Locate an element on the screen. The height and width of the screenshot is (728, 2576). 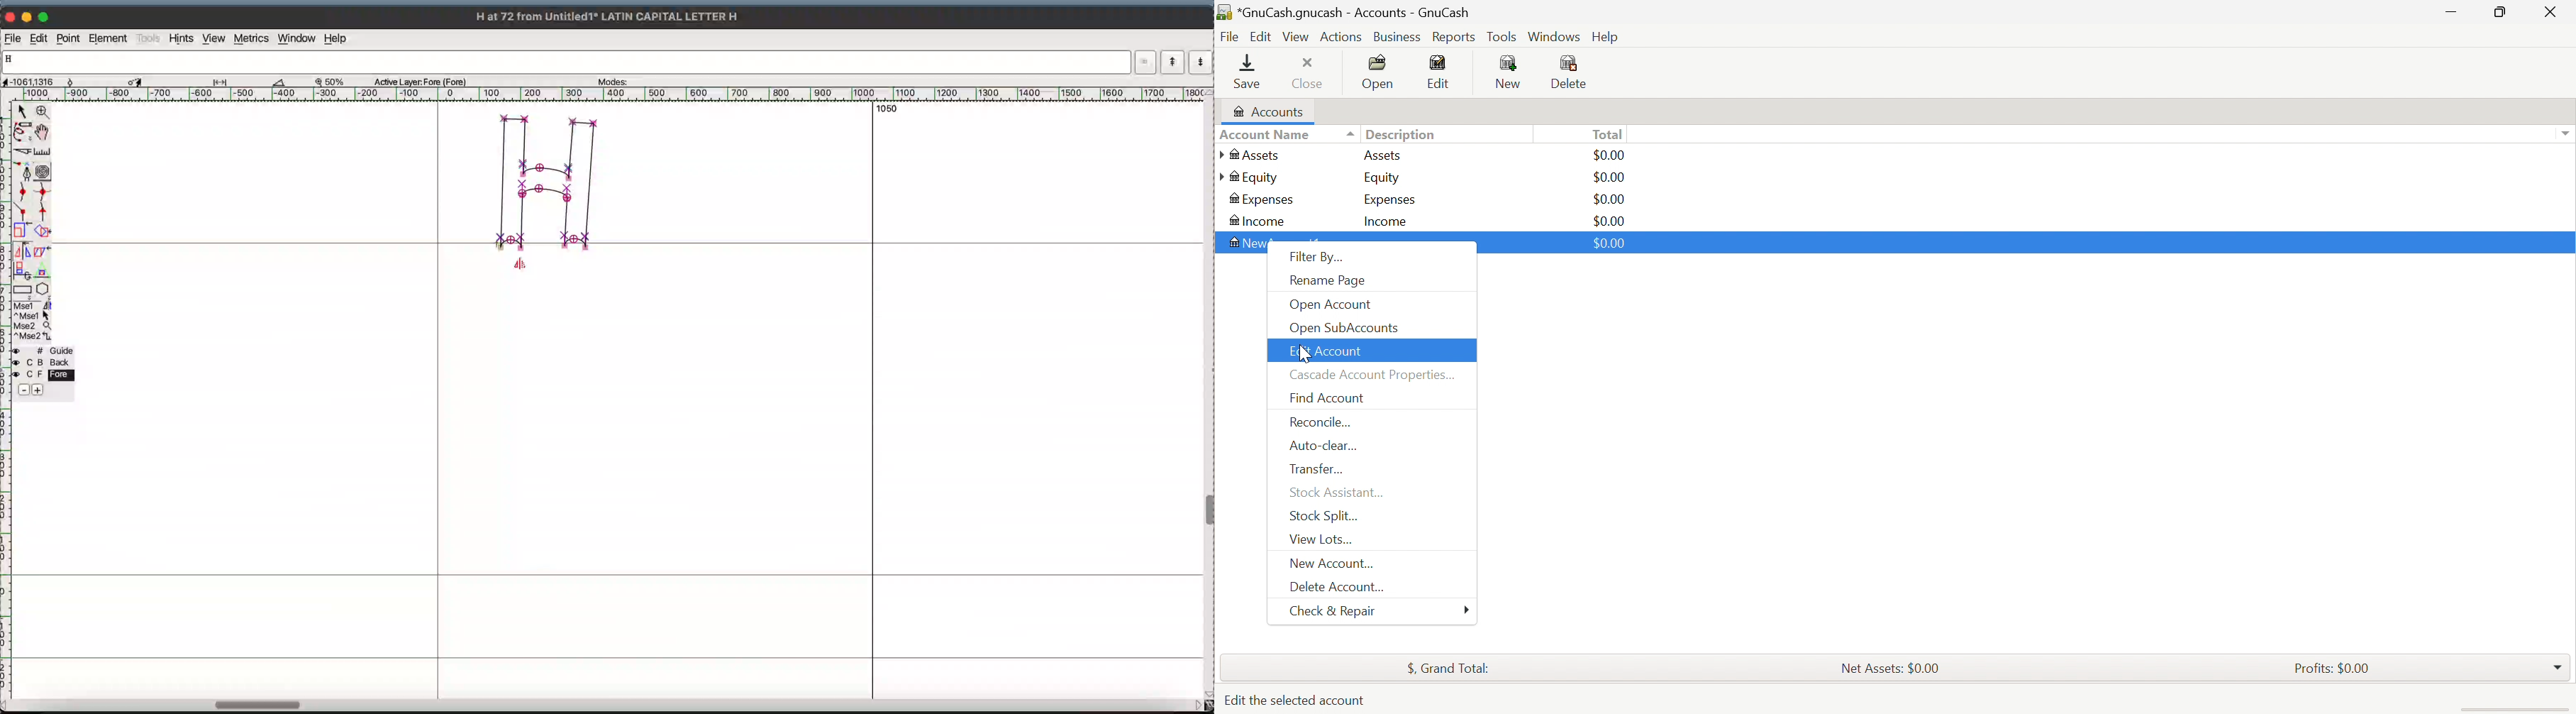
$0.00 is located at coordinates (1608, 243).